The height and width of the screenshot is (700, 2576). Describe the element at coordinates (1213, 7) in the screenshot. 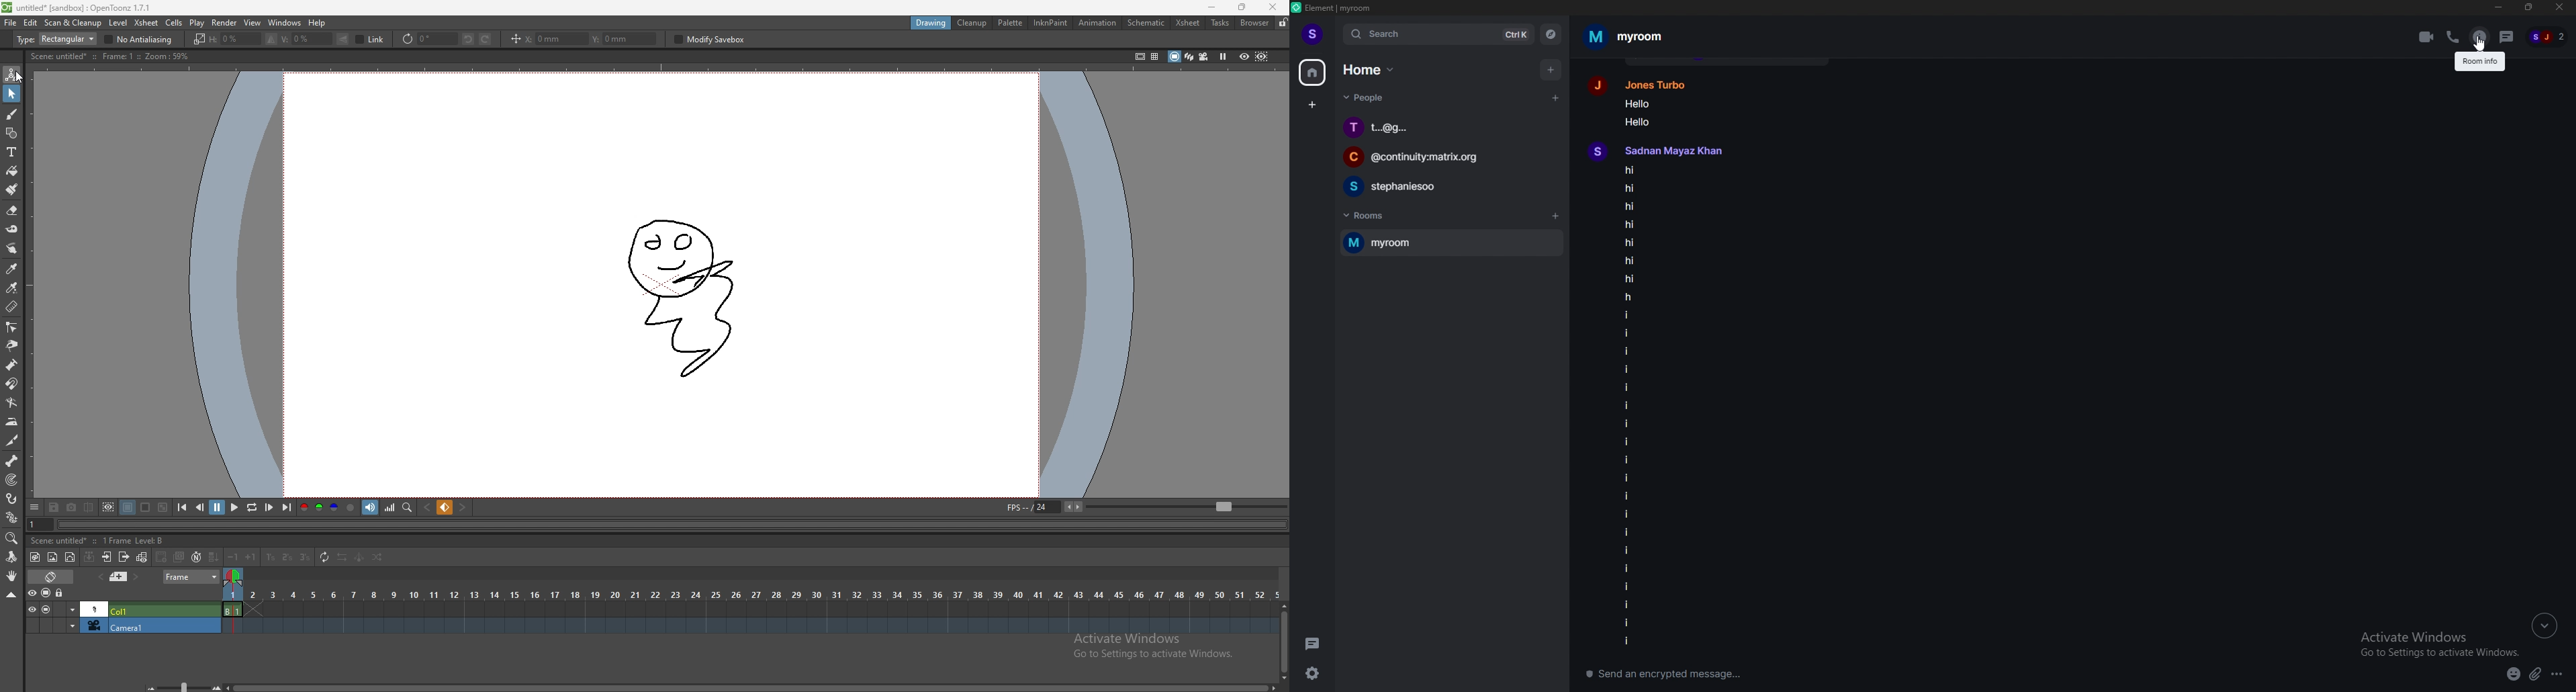

I see `minimize` at that location.